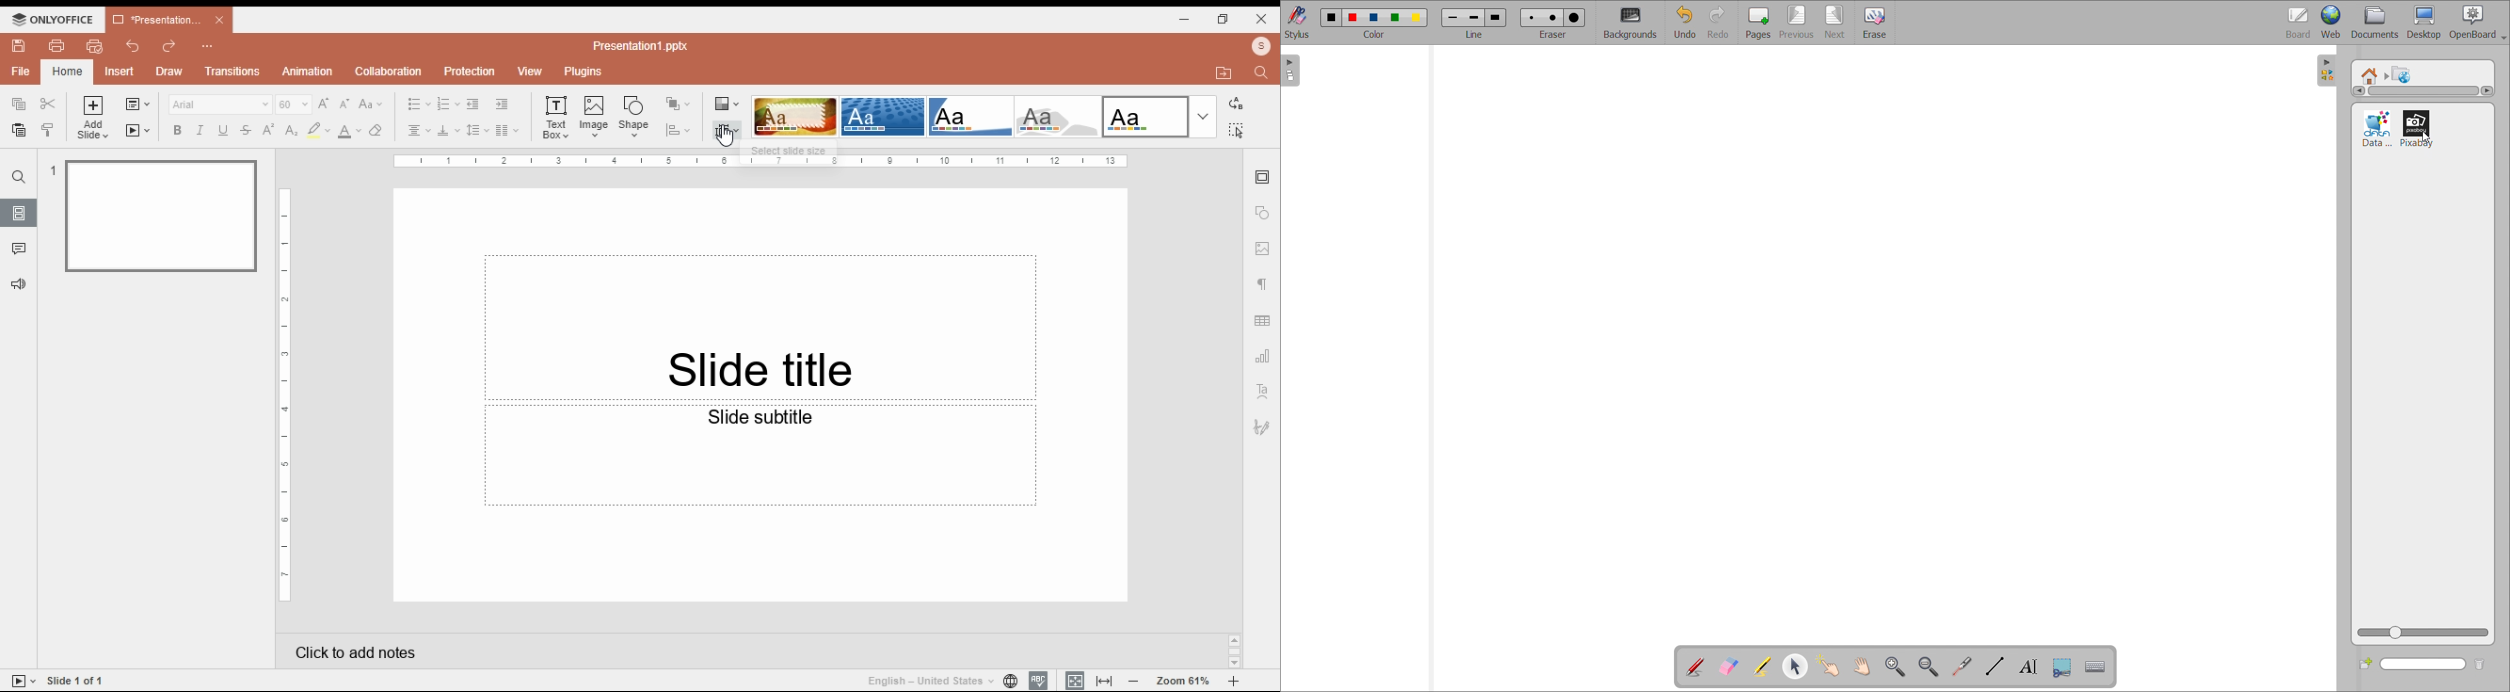  What do you see at coordinates (1263, 390) in the screenshot?
I see `text art settings` at bounding box center [1263, 390].